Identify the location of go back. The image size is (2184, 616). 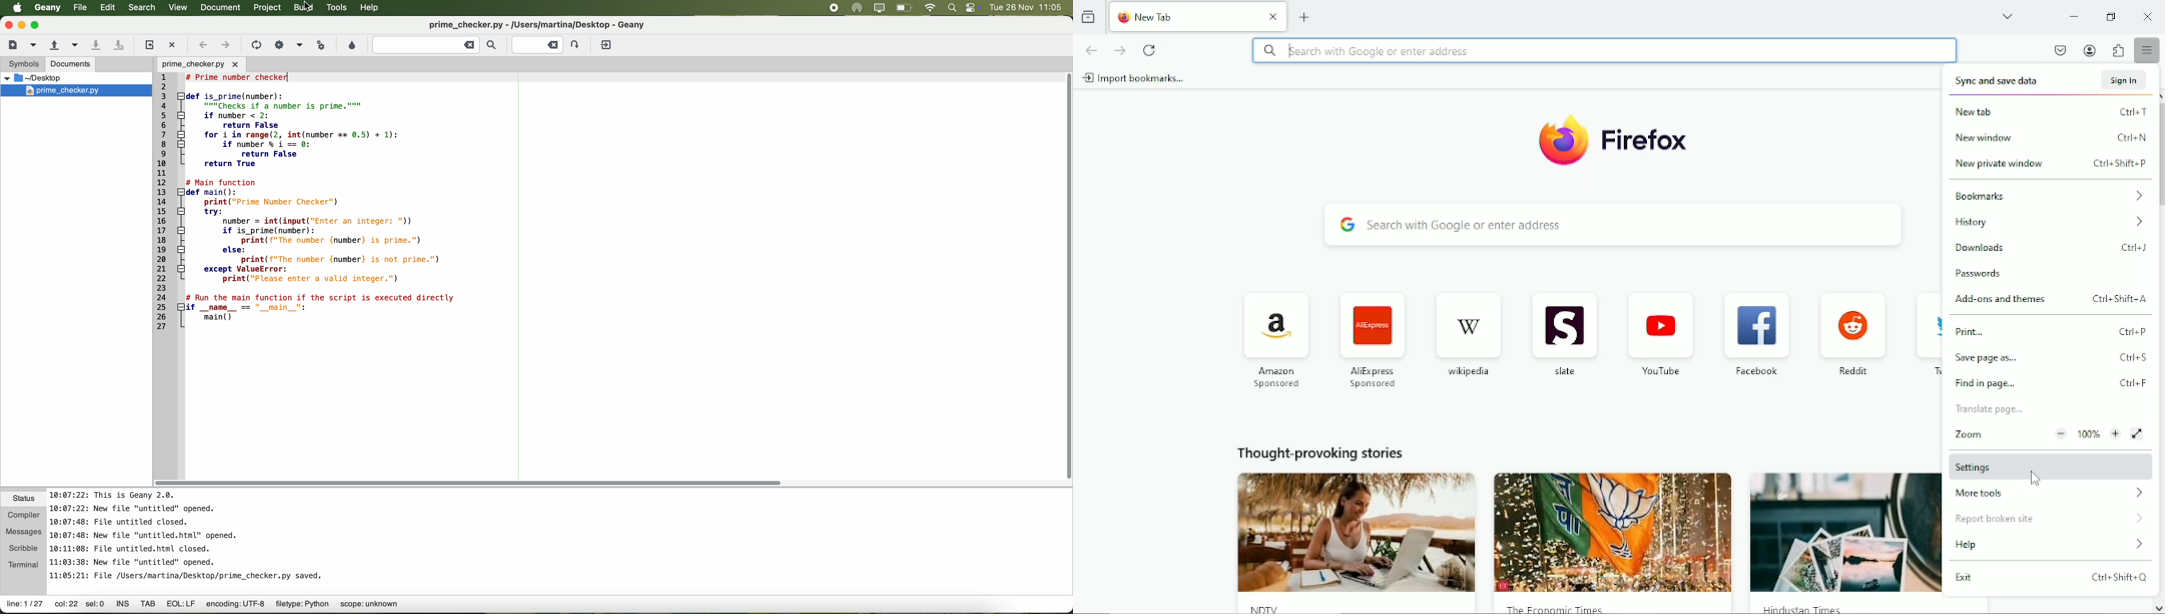
(1093, 49).